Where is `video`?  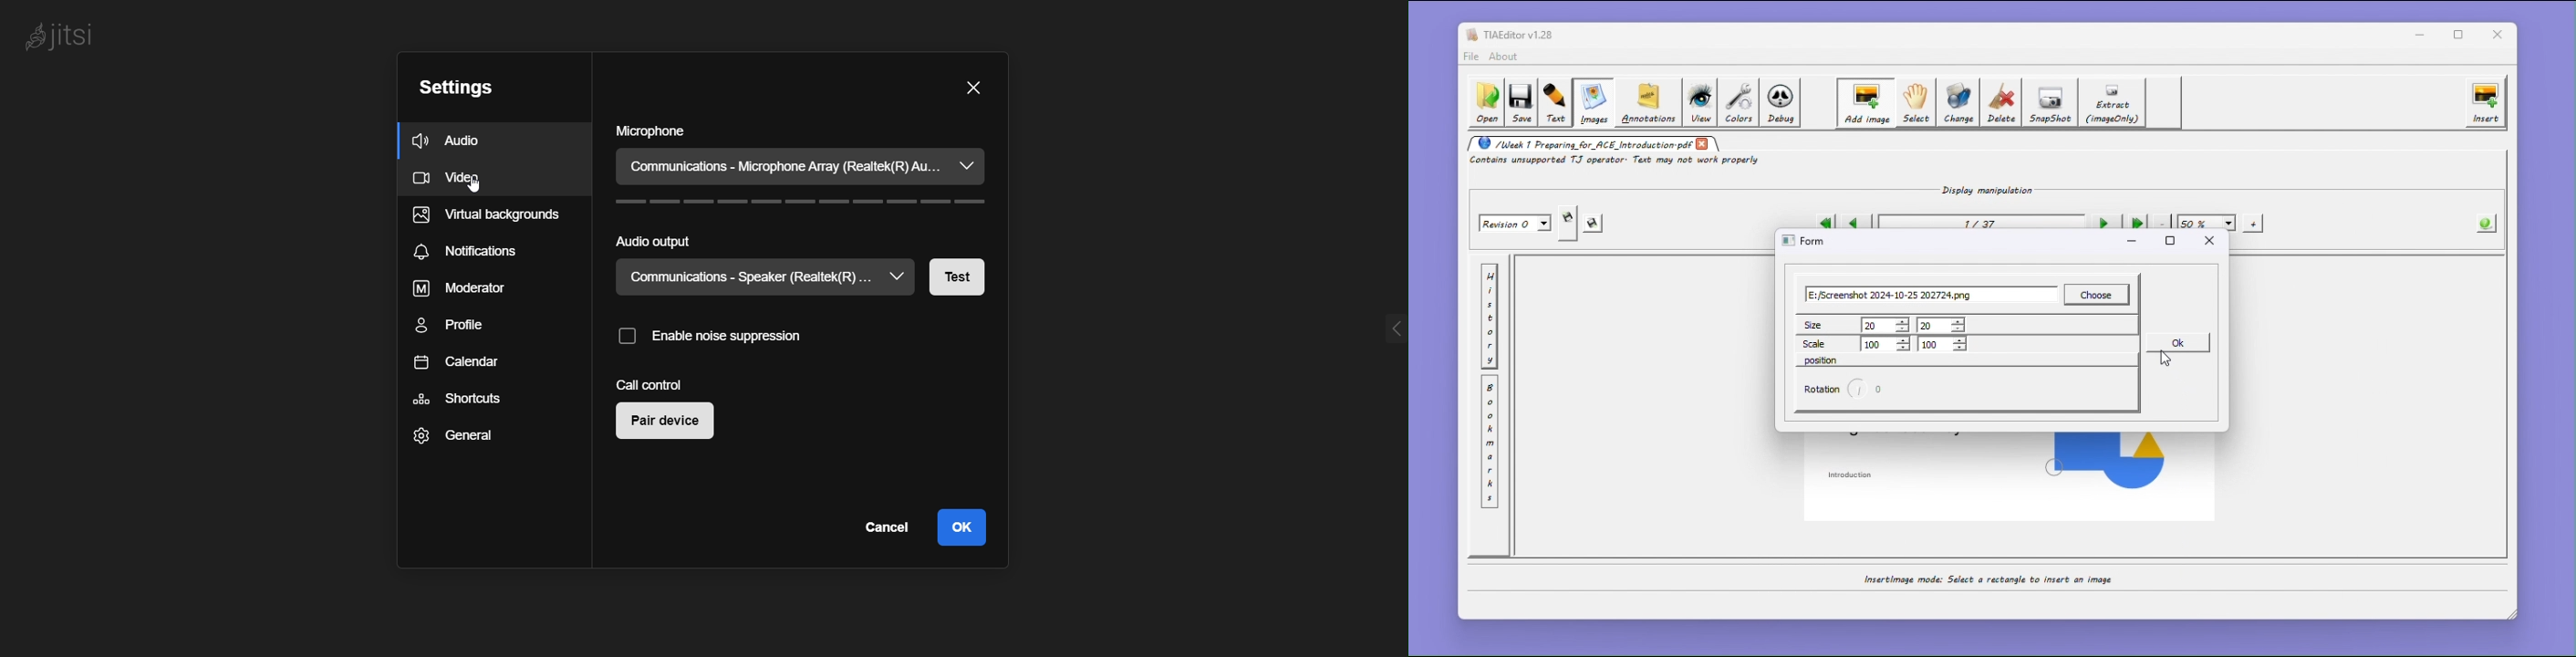
video is located at coordinates (479, 175).